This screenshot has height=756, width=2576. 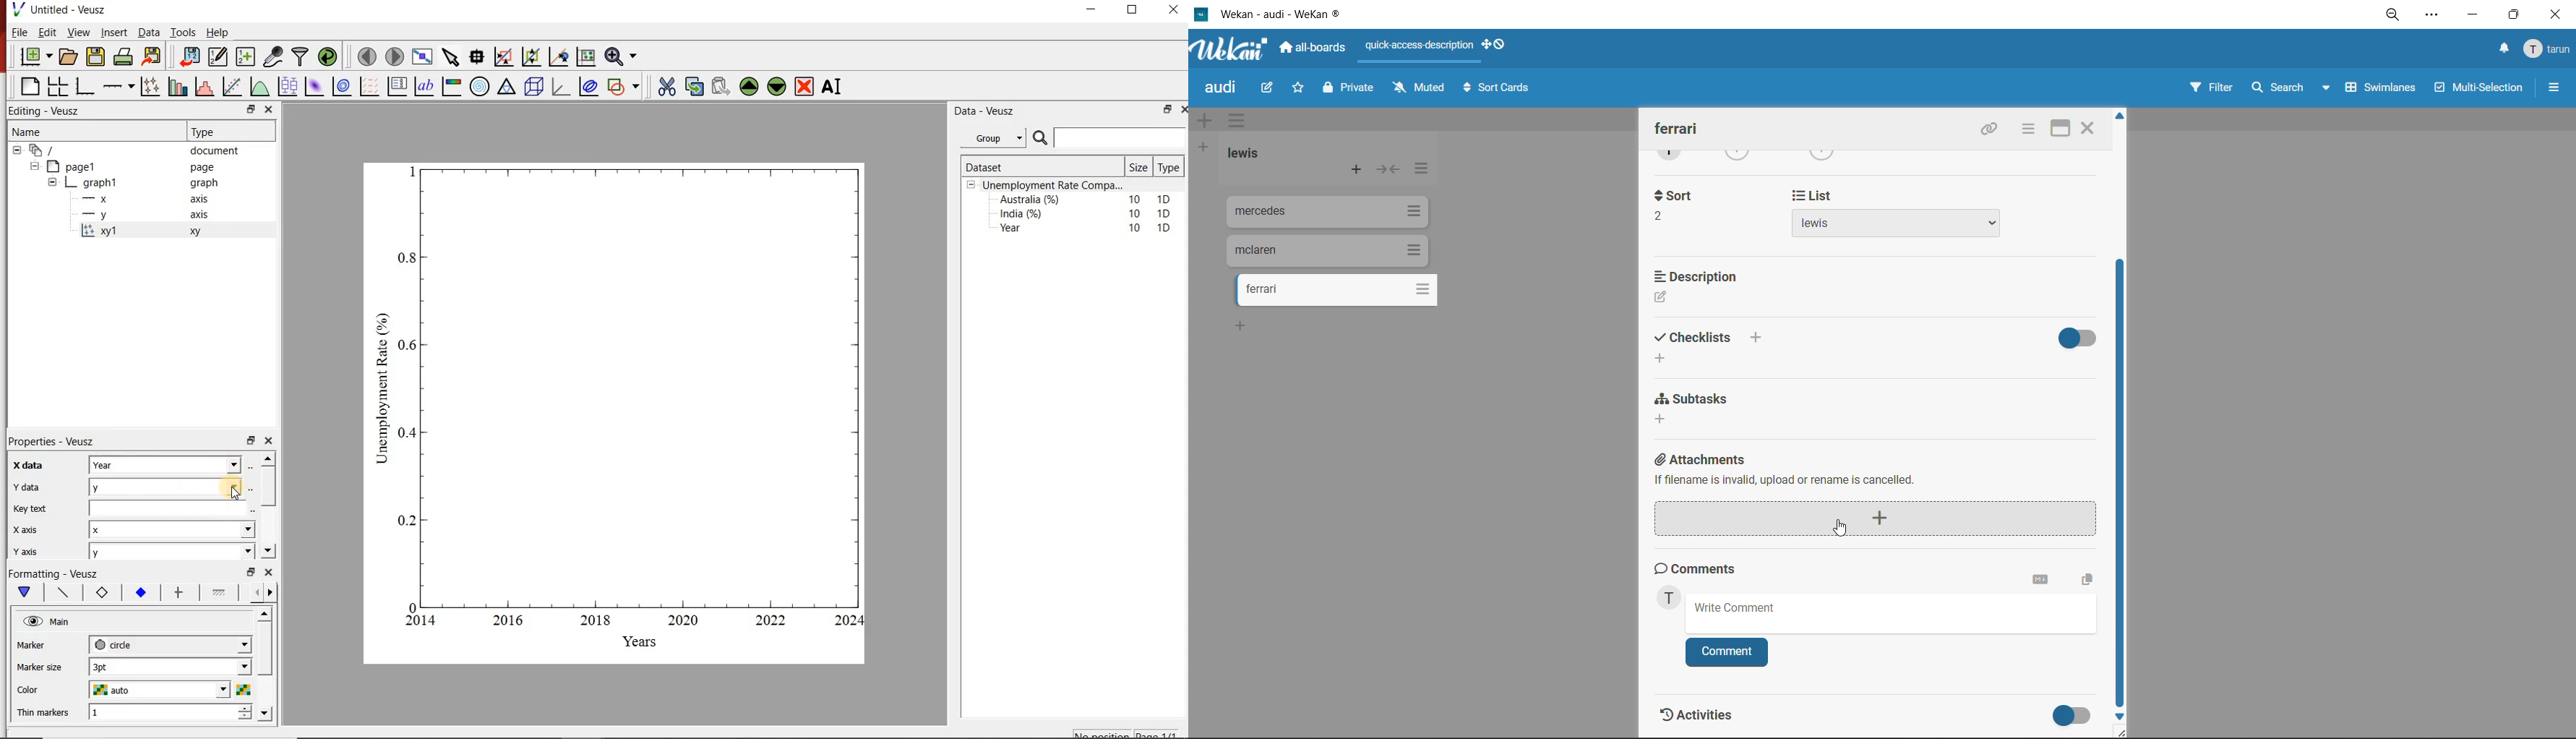 I want to click on base graphs, so click(x=86, y=86).